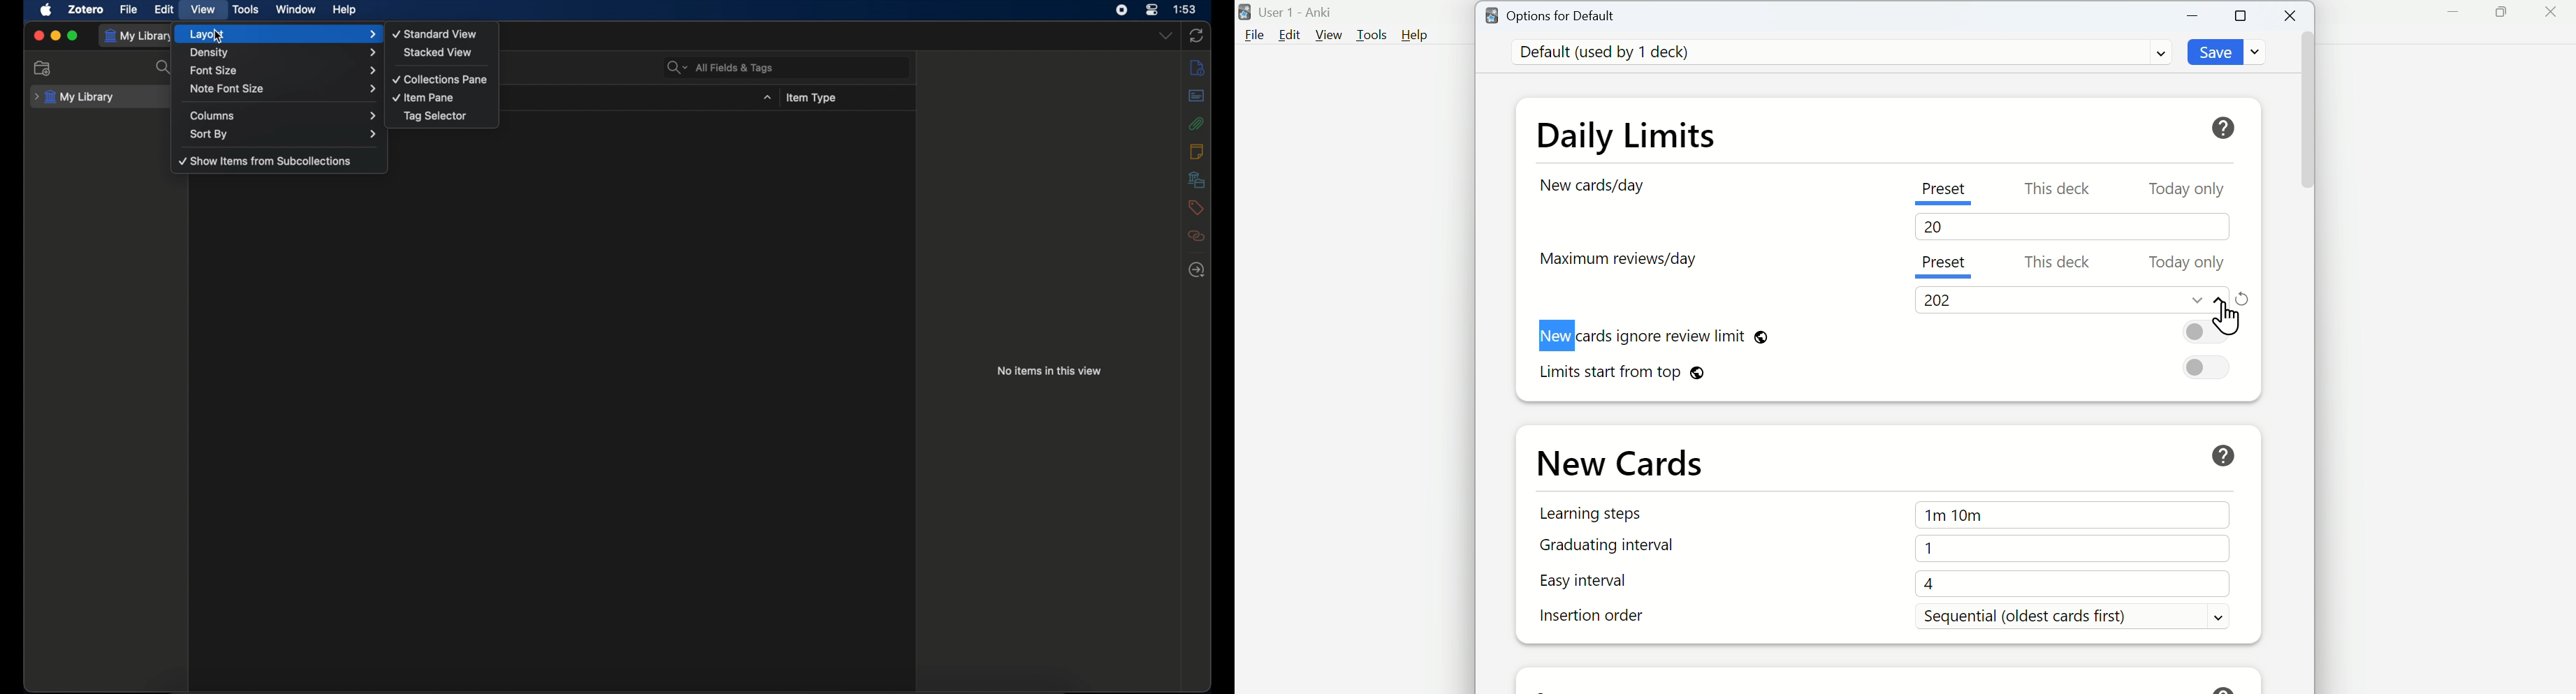 This screenshot has width=2576, height=700. I want to click on View, so click(1329, 35).